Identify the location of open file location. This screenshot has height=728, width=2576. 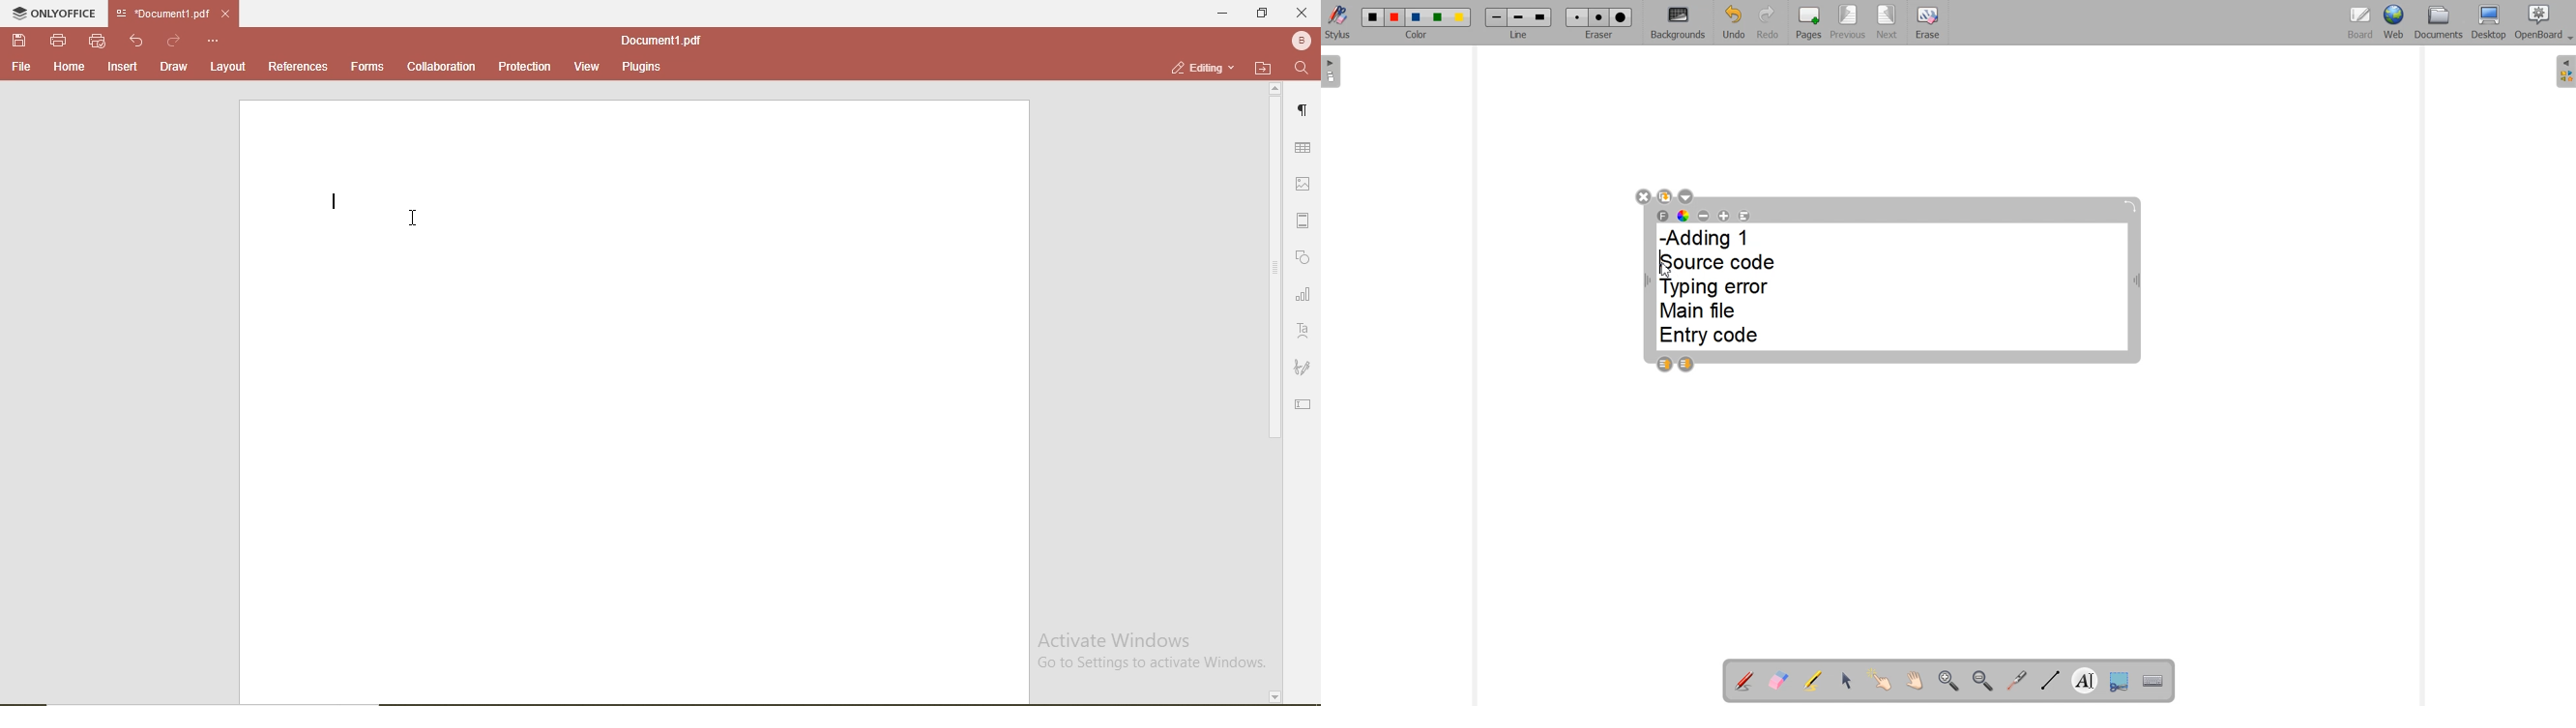
(1264, 69).